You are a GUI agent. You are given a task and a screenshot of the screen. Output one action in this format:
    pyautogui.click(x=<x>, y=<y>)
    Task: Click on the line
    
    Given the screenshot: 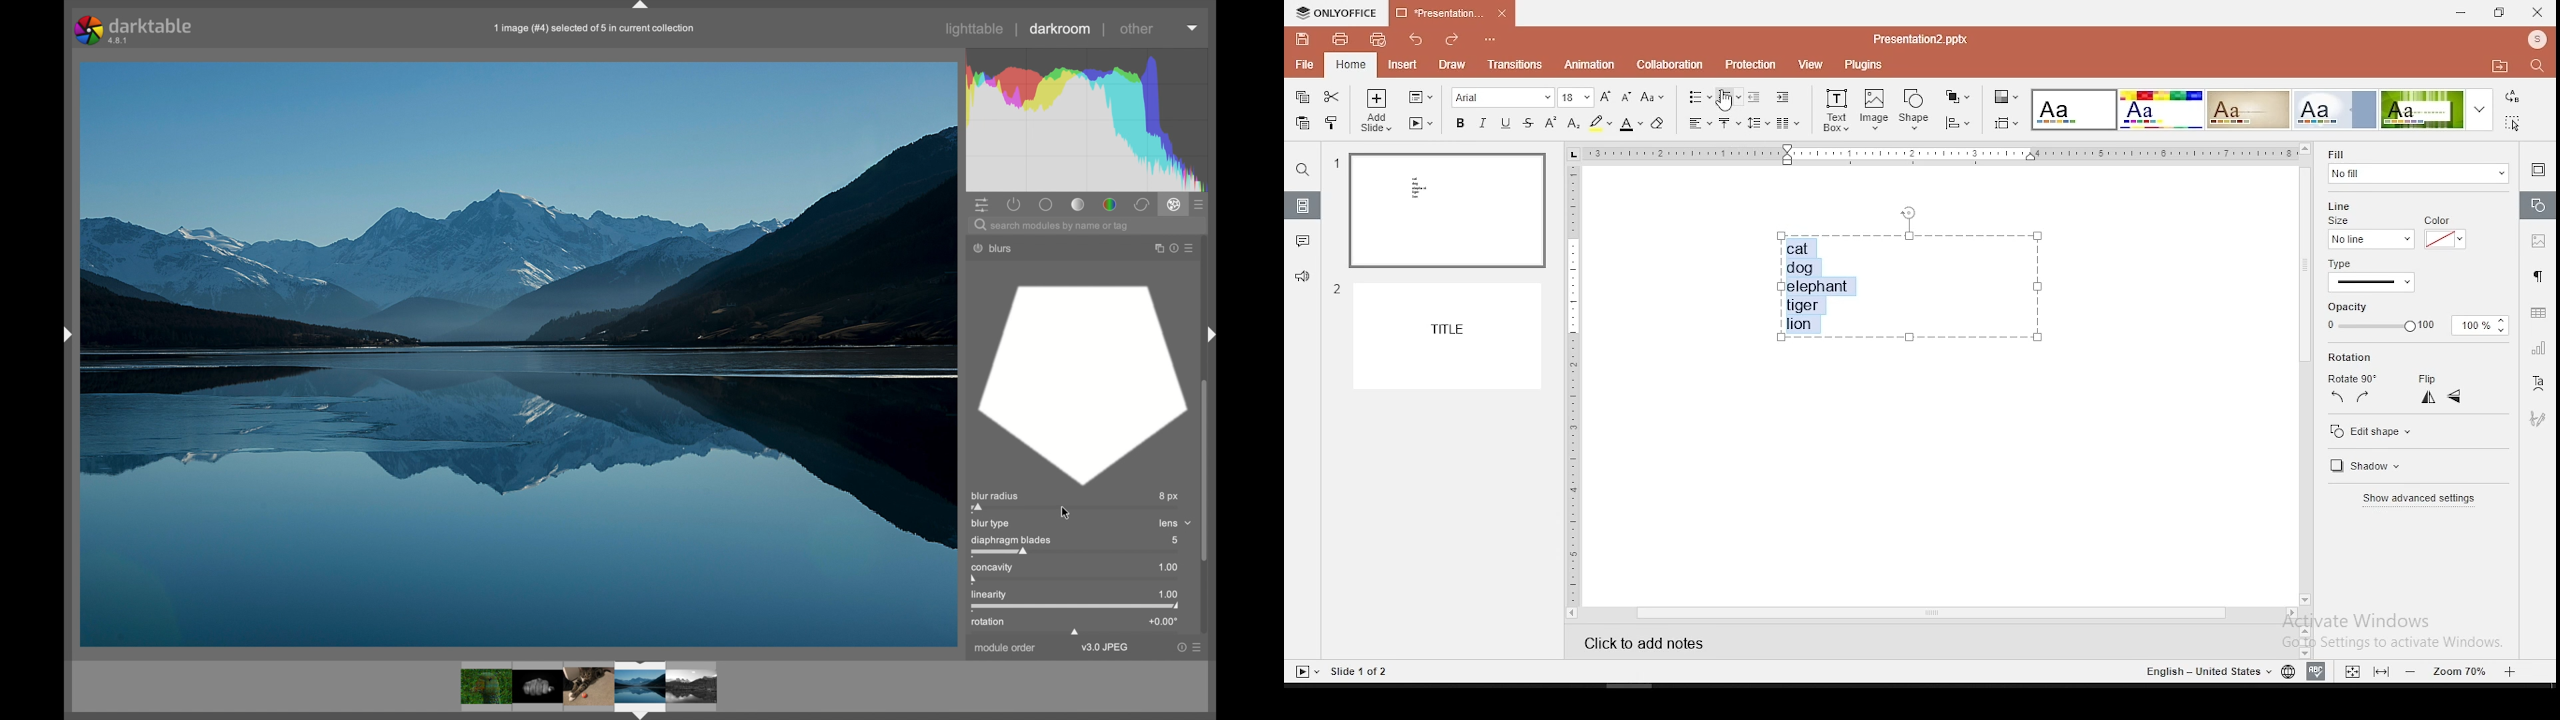 What is the action you would take?
    pyautogui.click(x=2348, y=201)
    